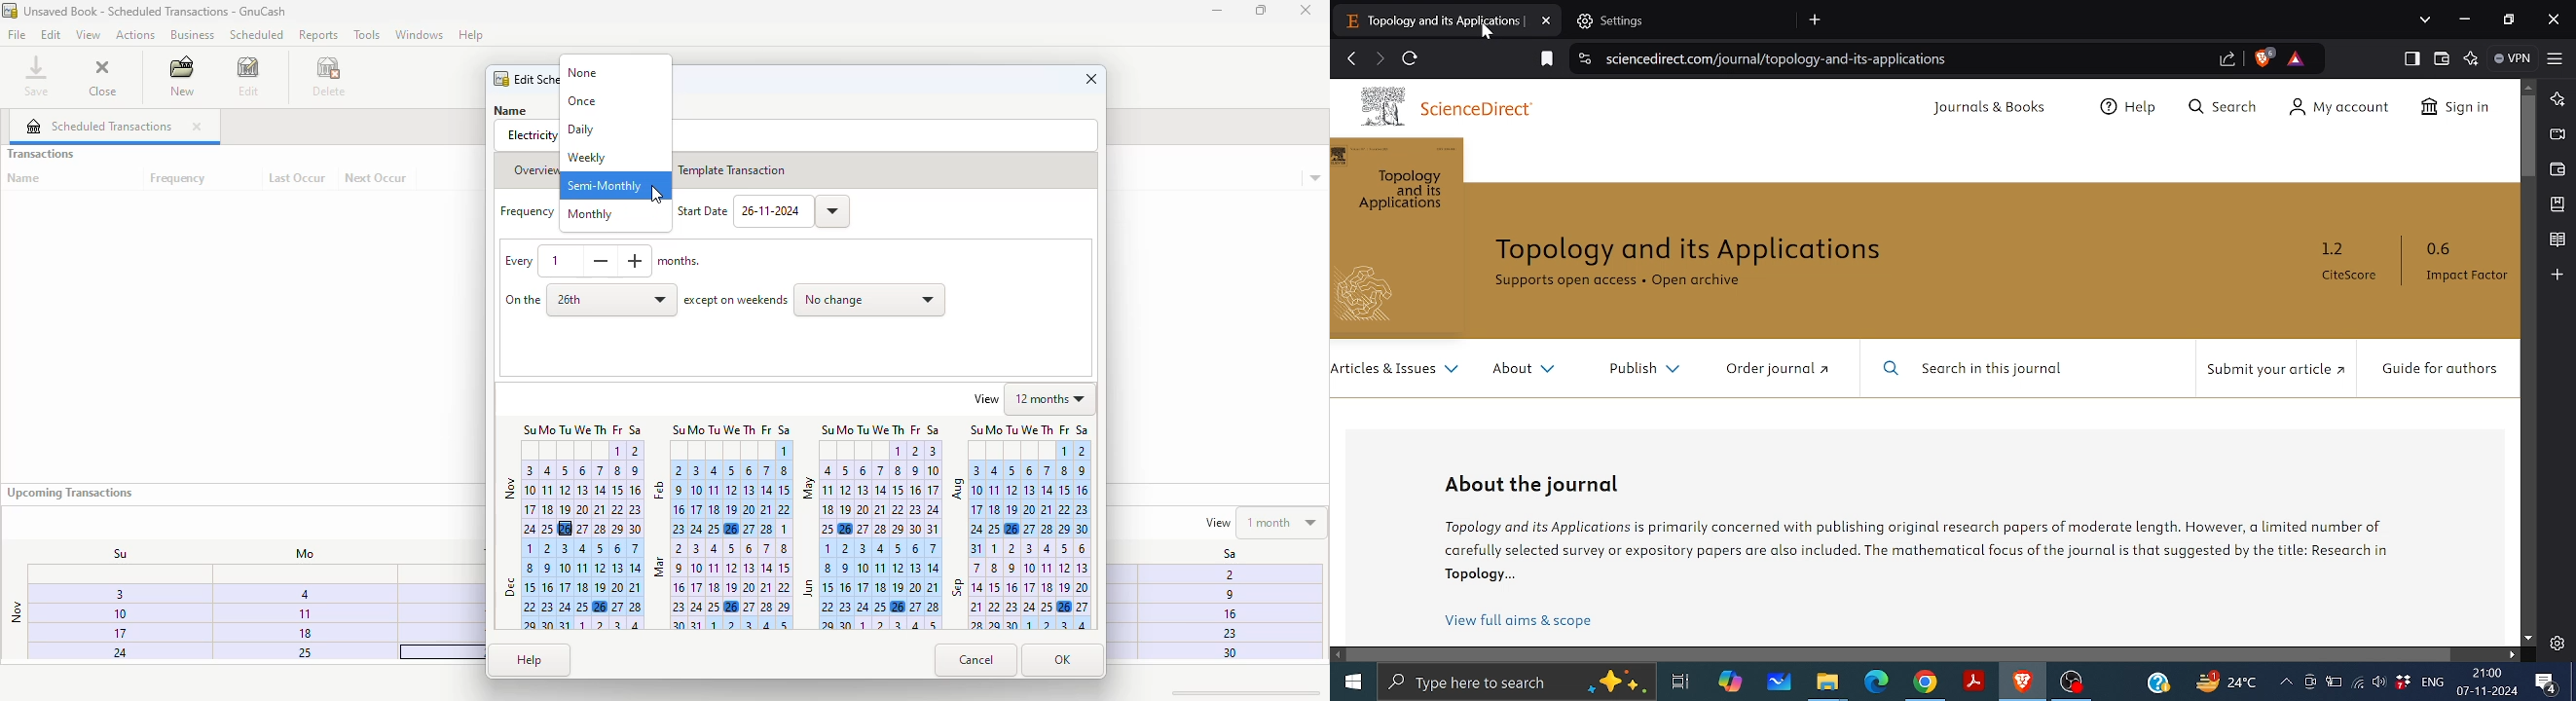  What do you see at coordinates (294, 652) in the screenshot?
I see `25` at bounding box center [294, 652].